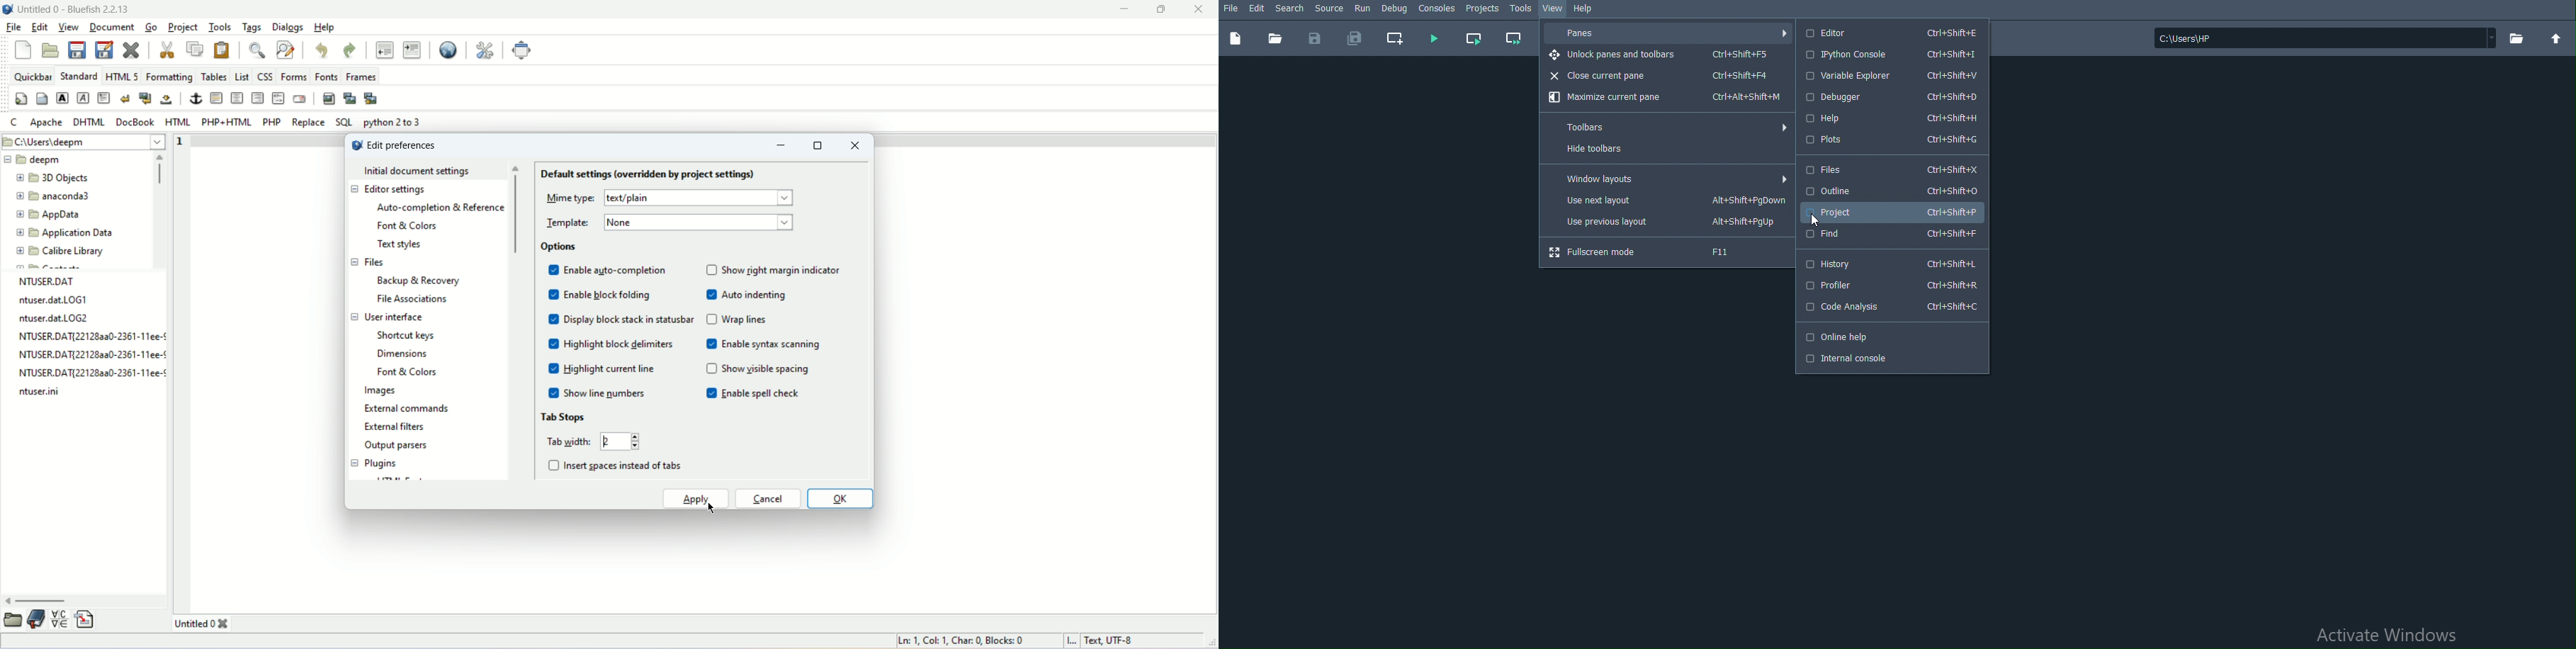 This screenshot has height=672, width=2576. Describe the element at coordinates (169, 76) in the screenshot. I see `formatting` at that location.